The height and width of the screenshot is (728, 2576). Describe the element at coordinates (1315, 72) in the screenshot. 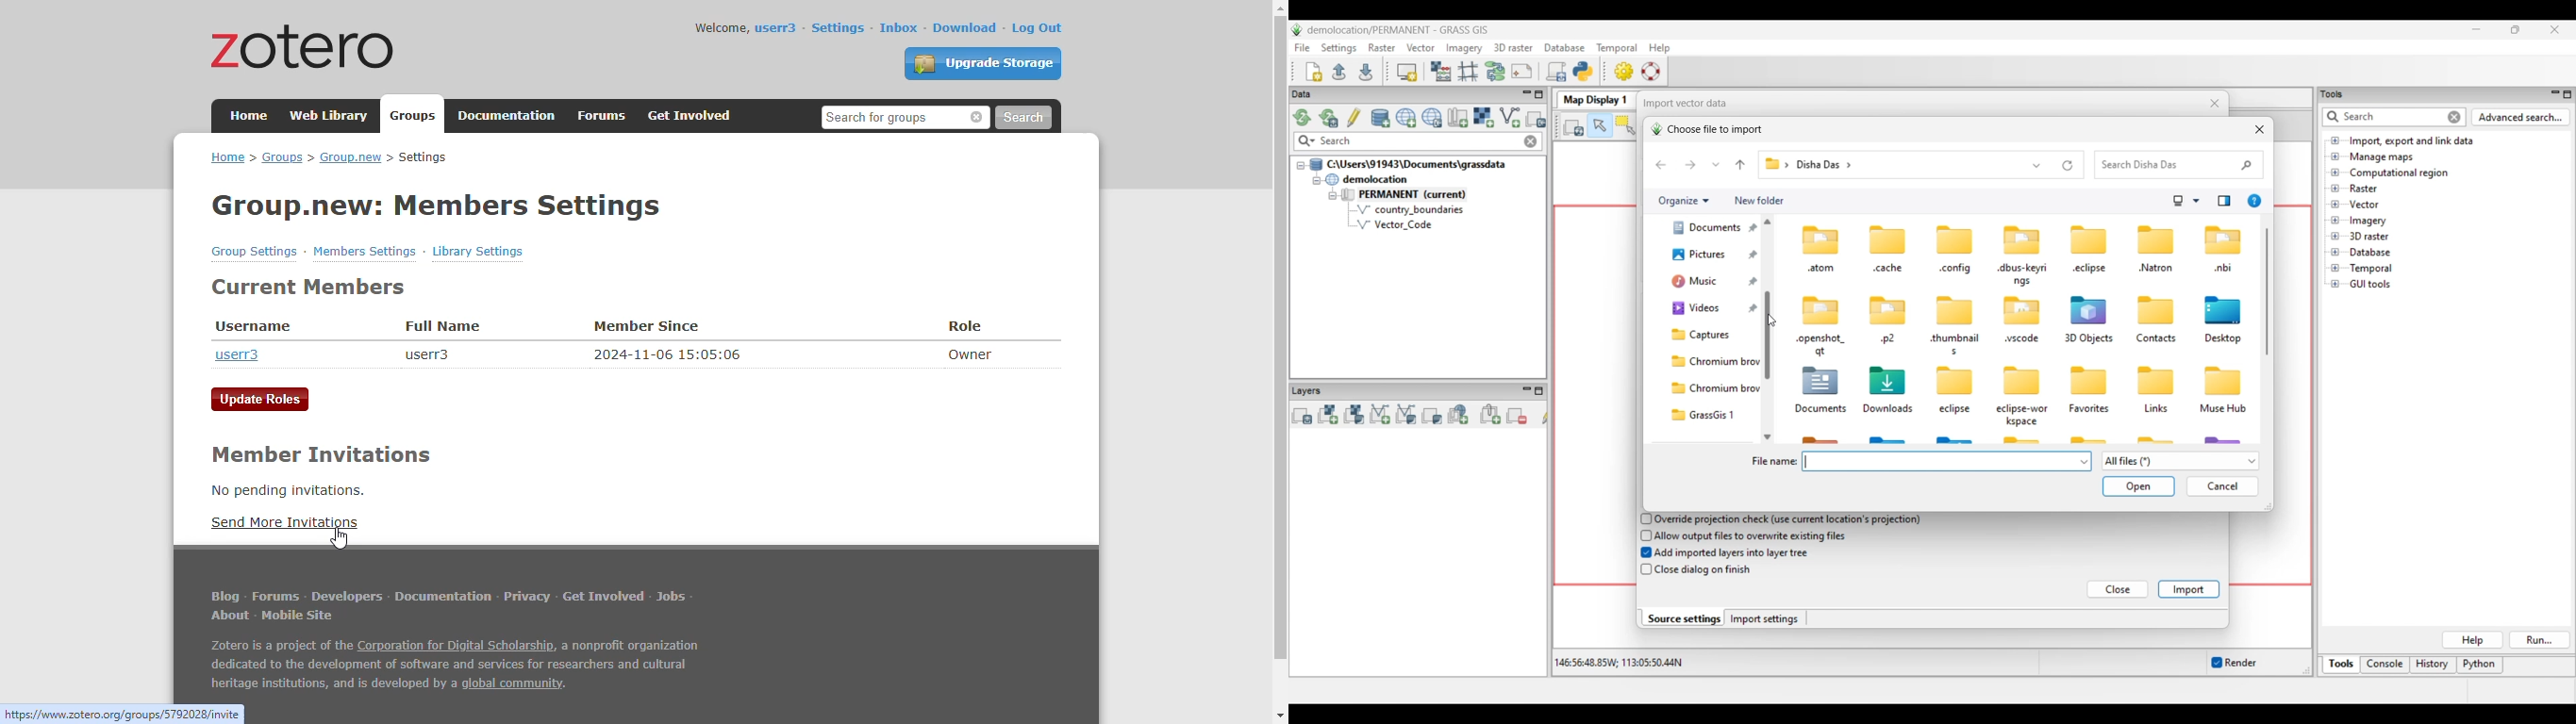

I see `Create new workspace` at that location.